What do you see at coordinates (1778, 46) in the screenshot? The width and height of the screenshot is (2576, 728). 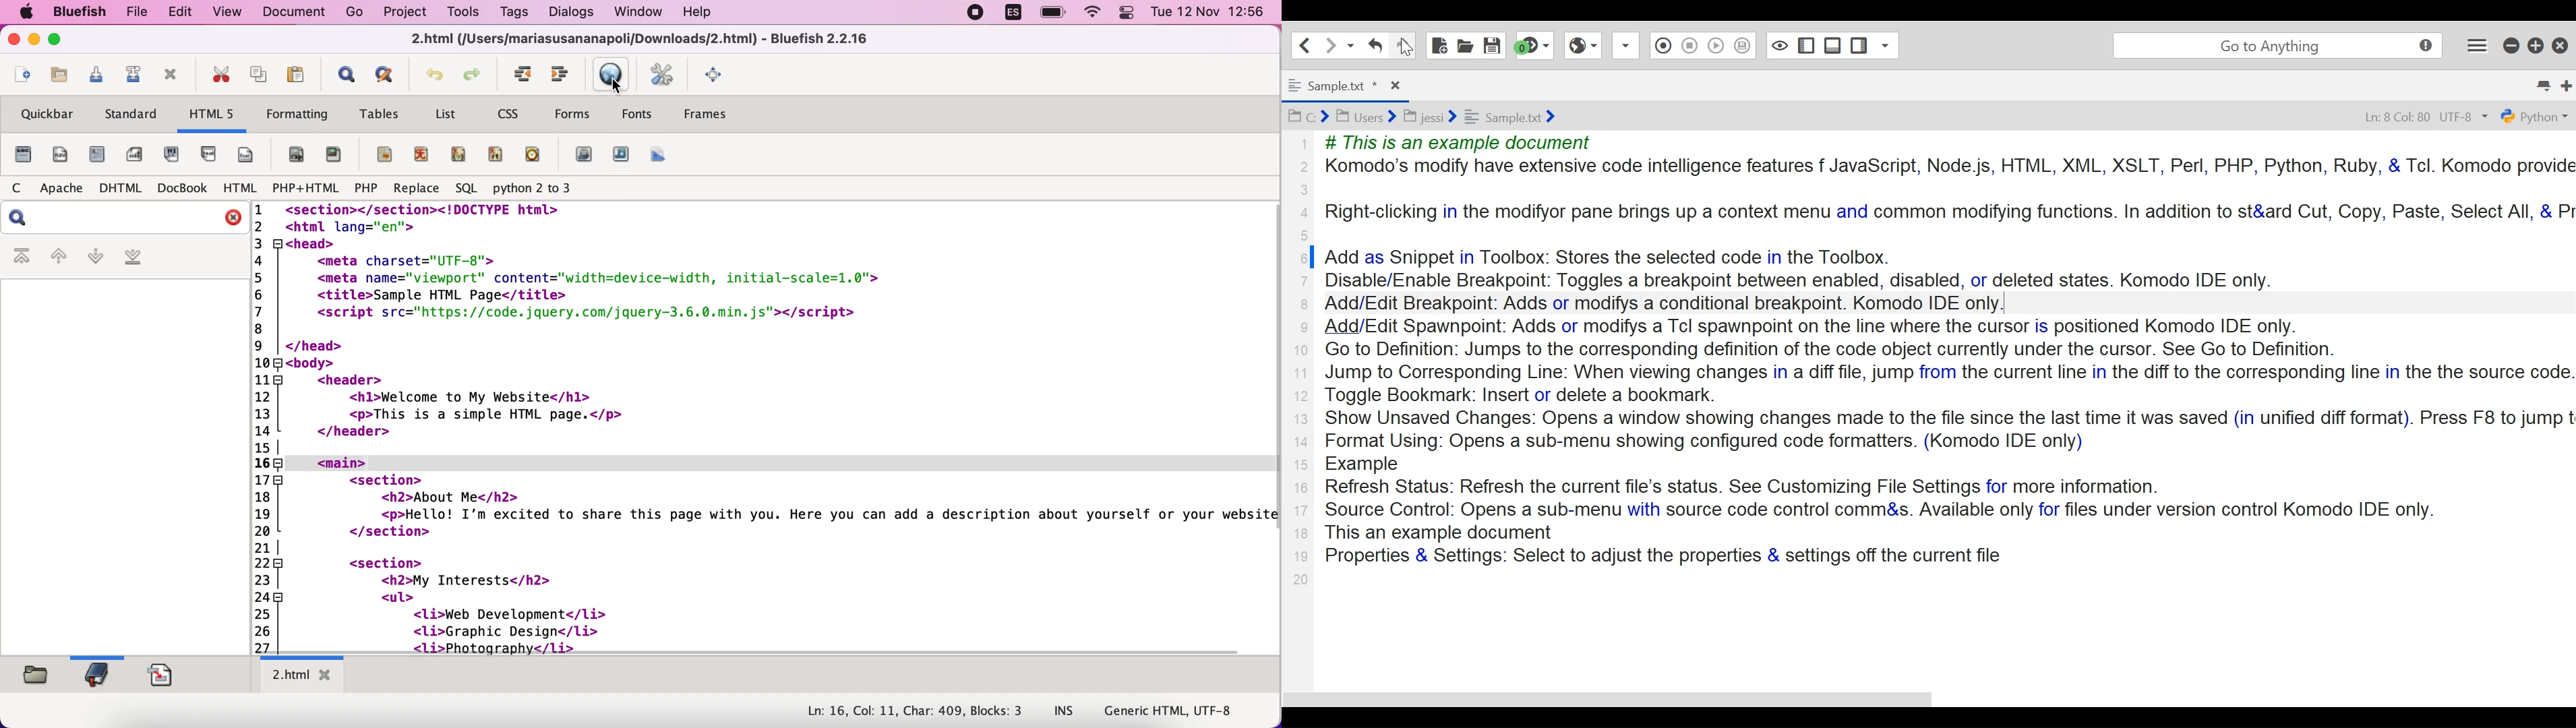 I see `Toggle Focus mode` at bounding box center [1778, 46].